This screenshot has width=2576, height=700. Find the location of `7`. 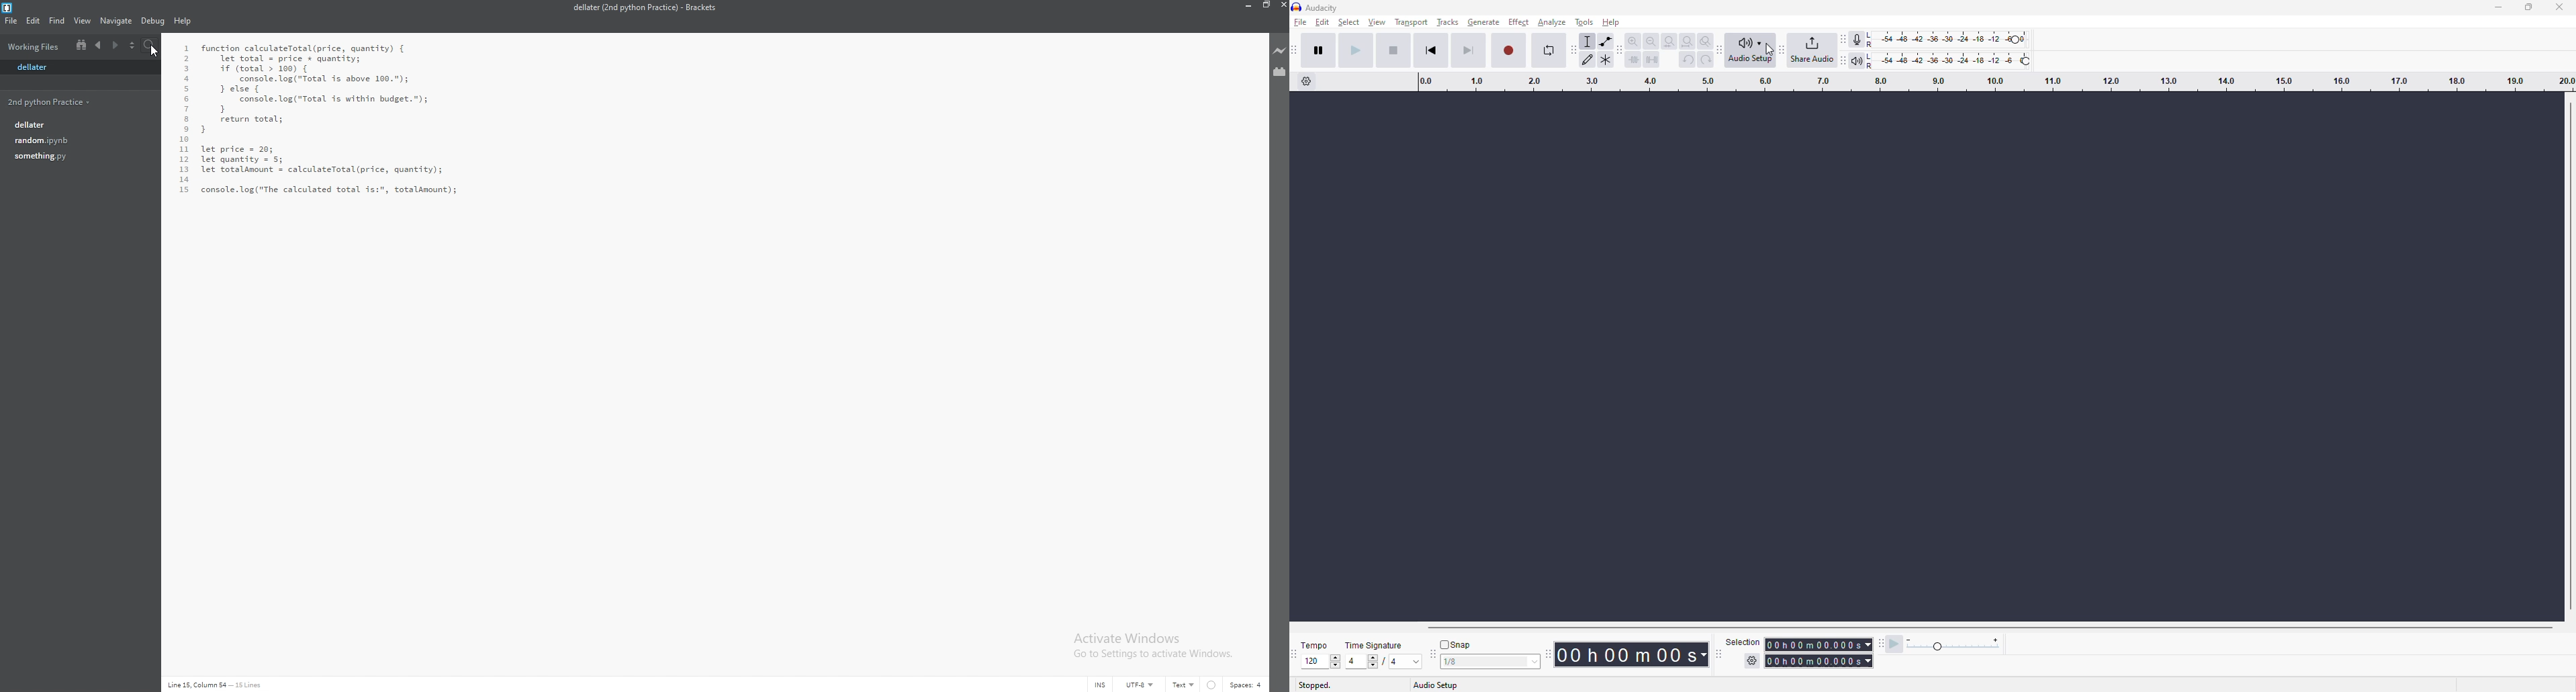

7 is located at coordinates (187, 110).